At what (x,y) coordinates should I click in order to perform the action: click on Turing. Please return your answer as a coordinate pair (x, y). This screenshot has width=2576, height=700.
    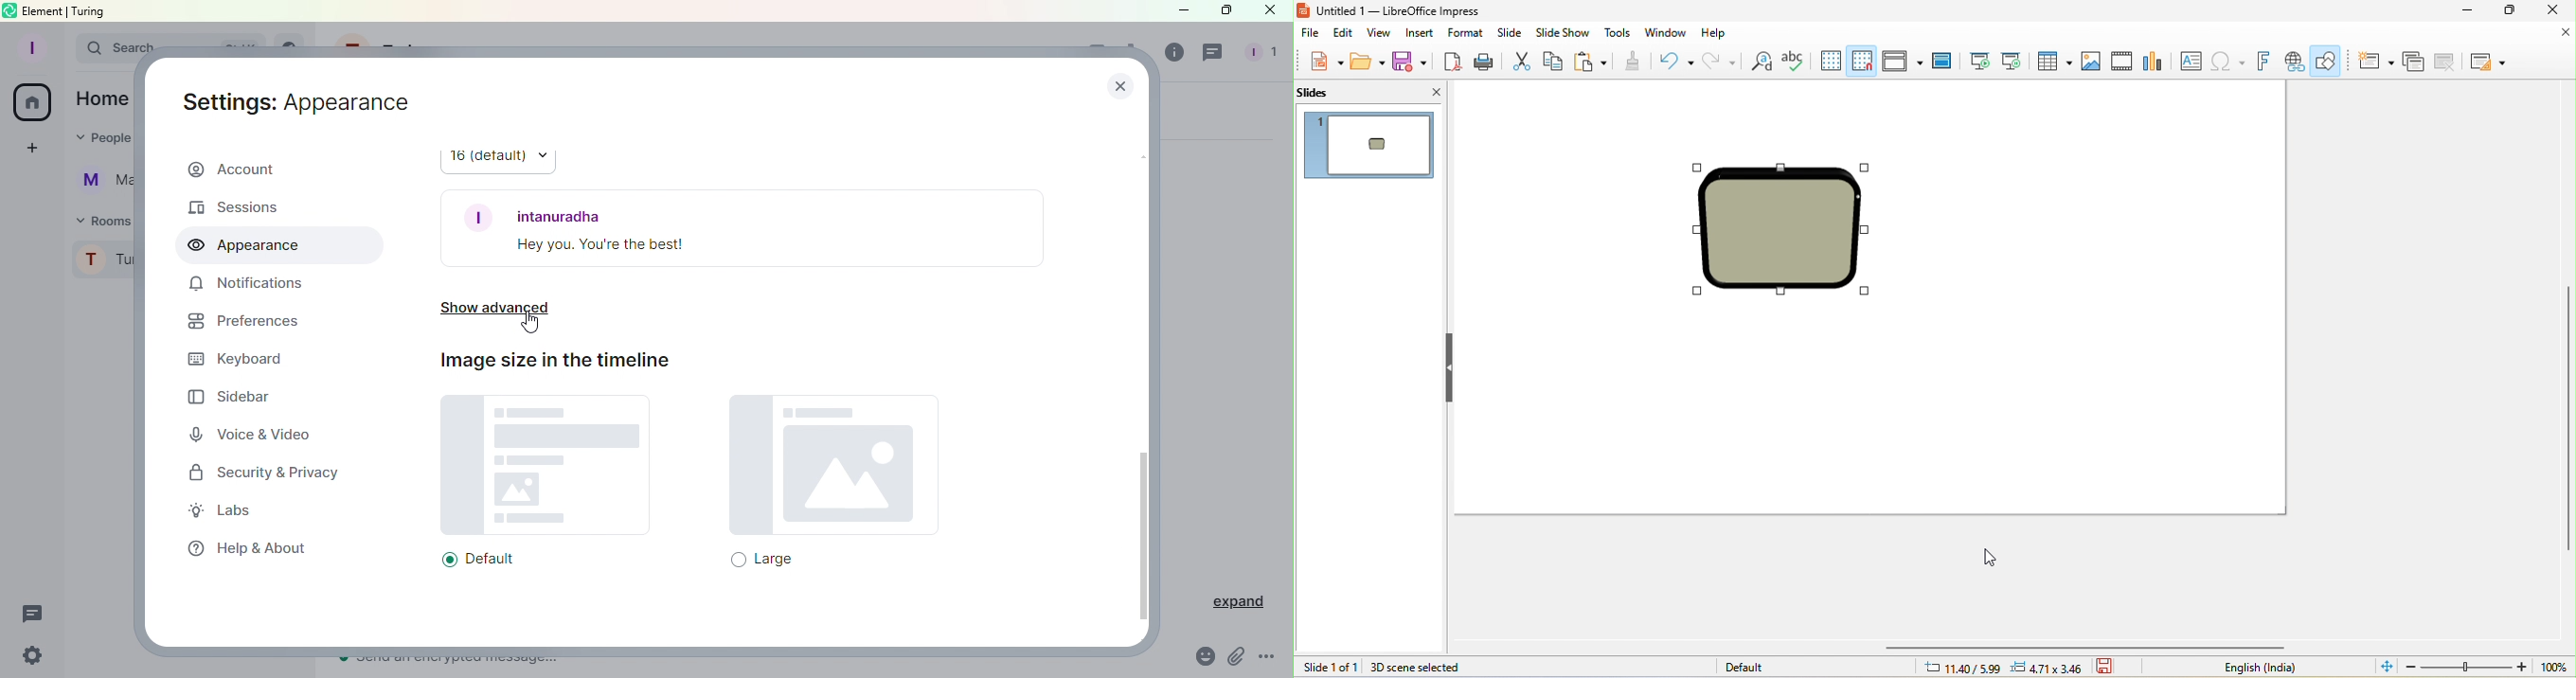
    Looking at the image, I should click on (103, 257).